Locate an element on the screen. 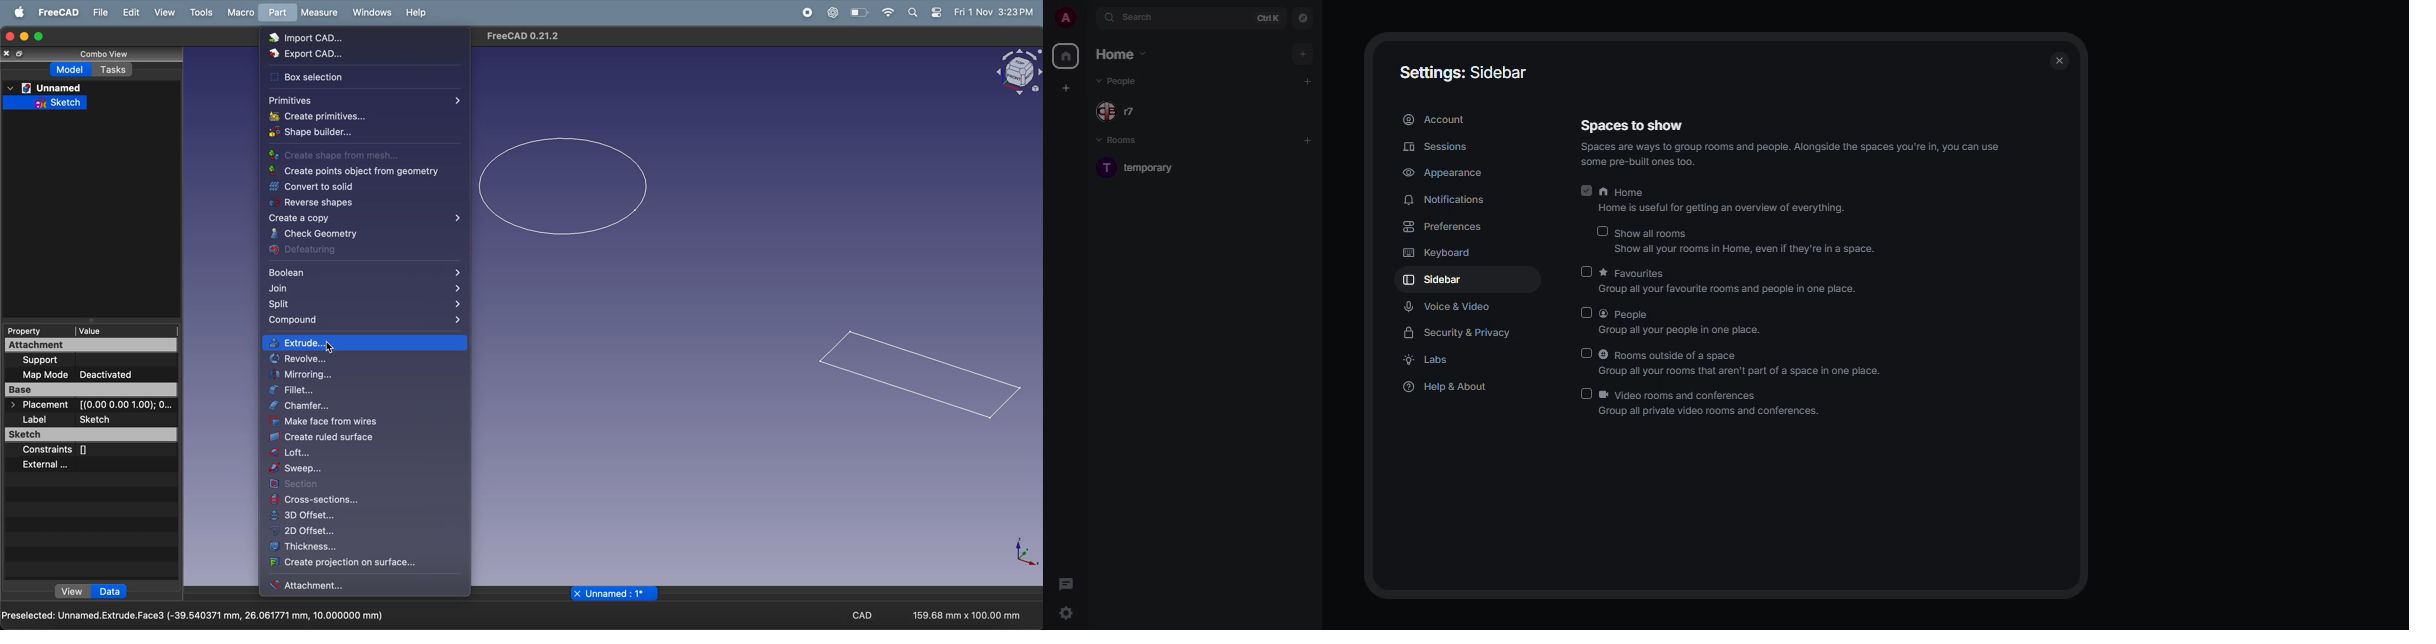  ‘Group all your people in one place. is located at coordinates (1678, 330).